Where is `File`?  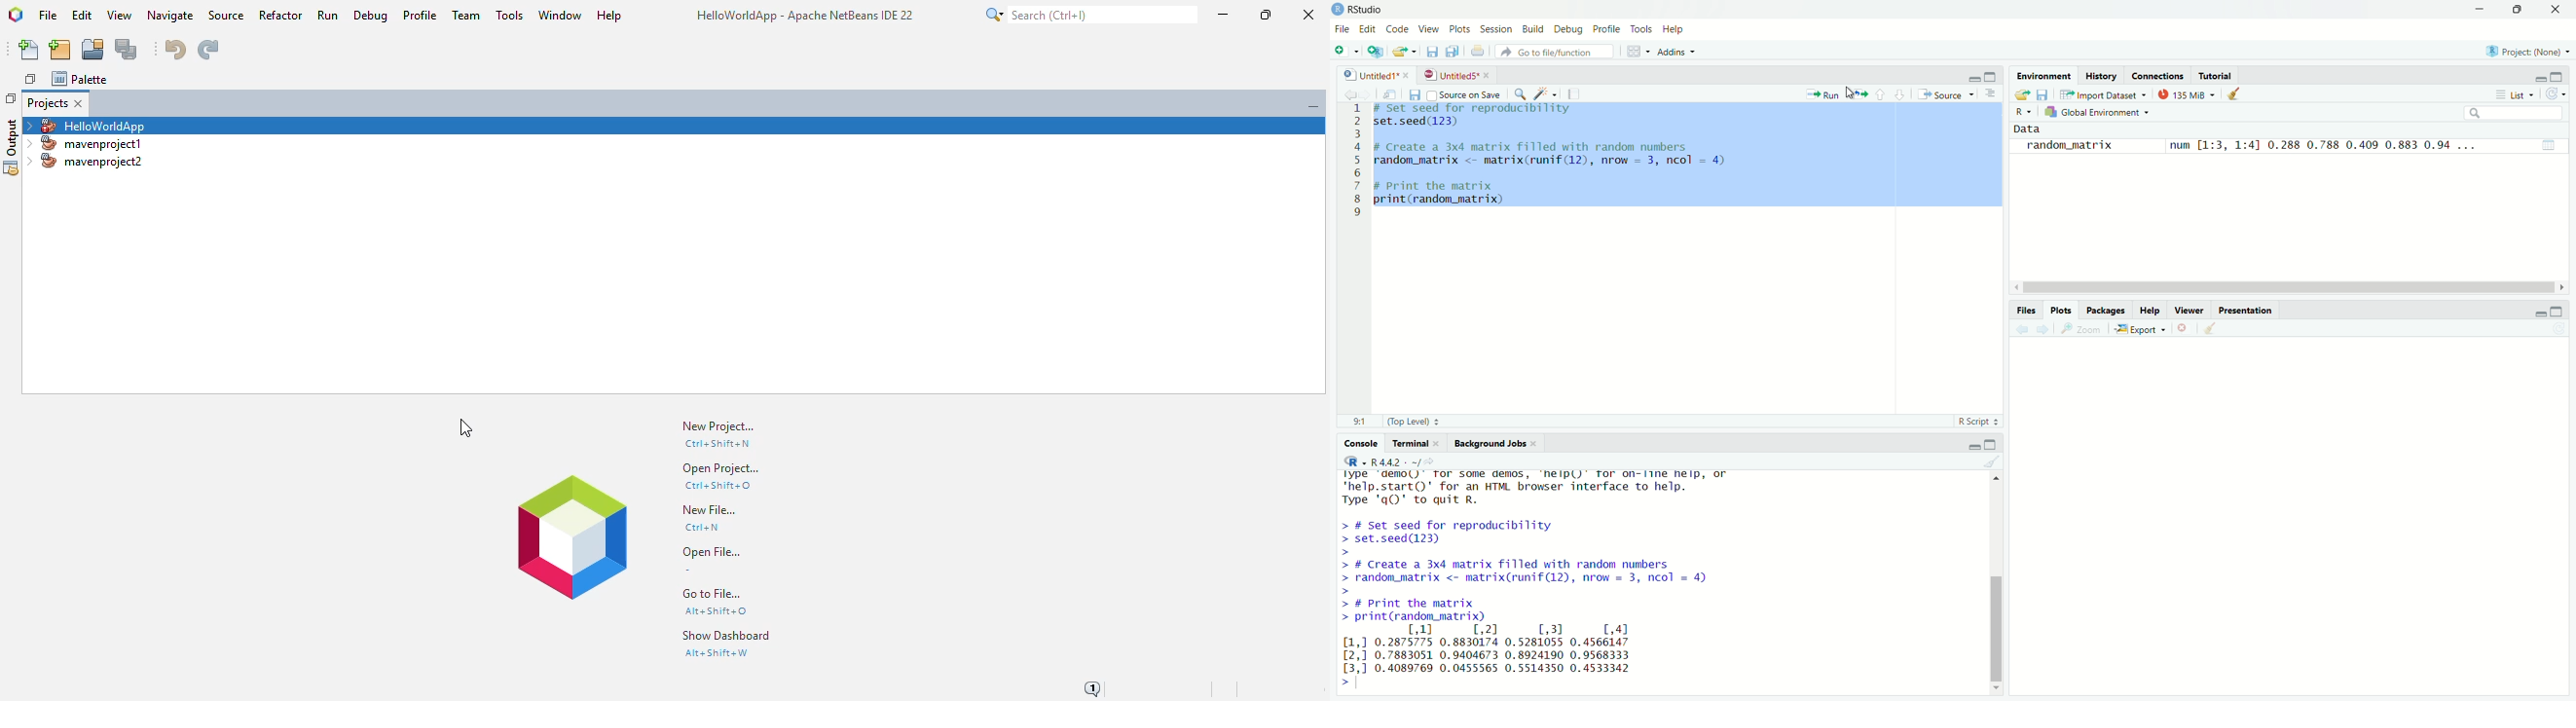
File is located at coordinates (1343, 29).